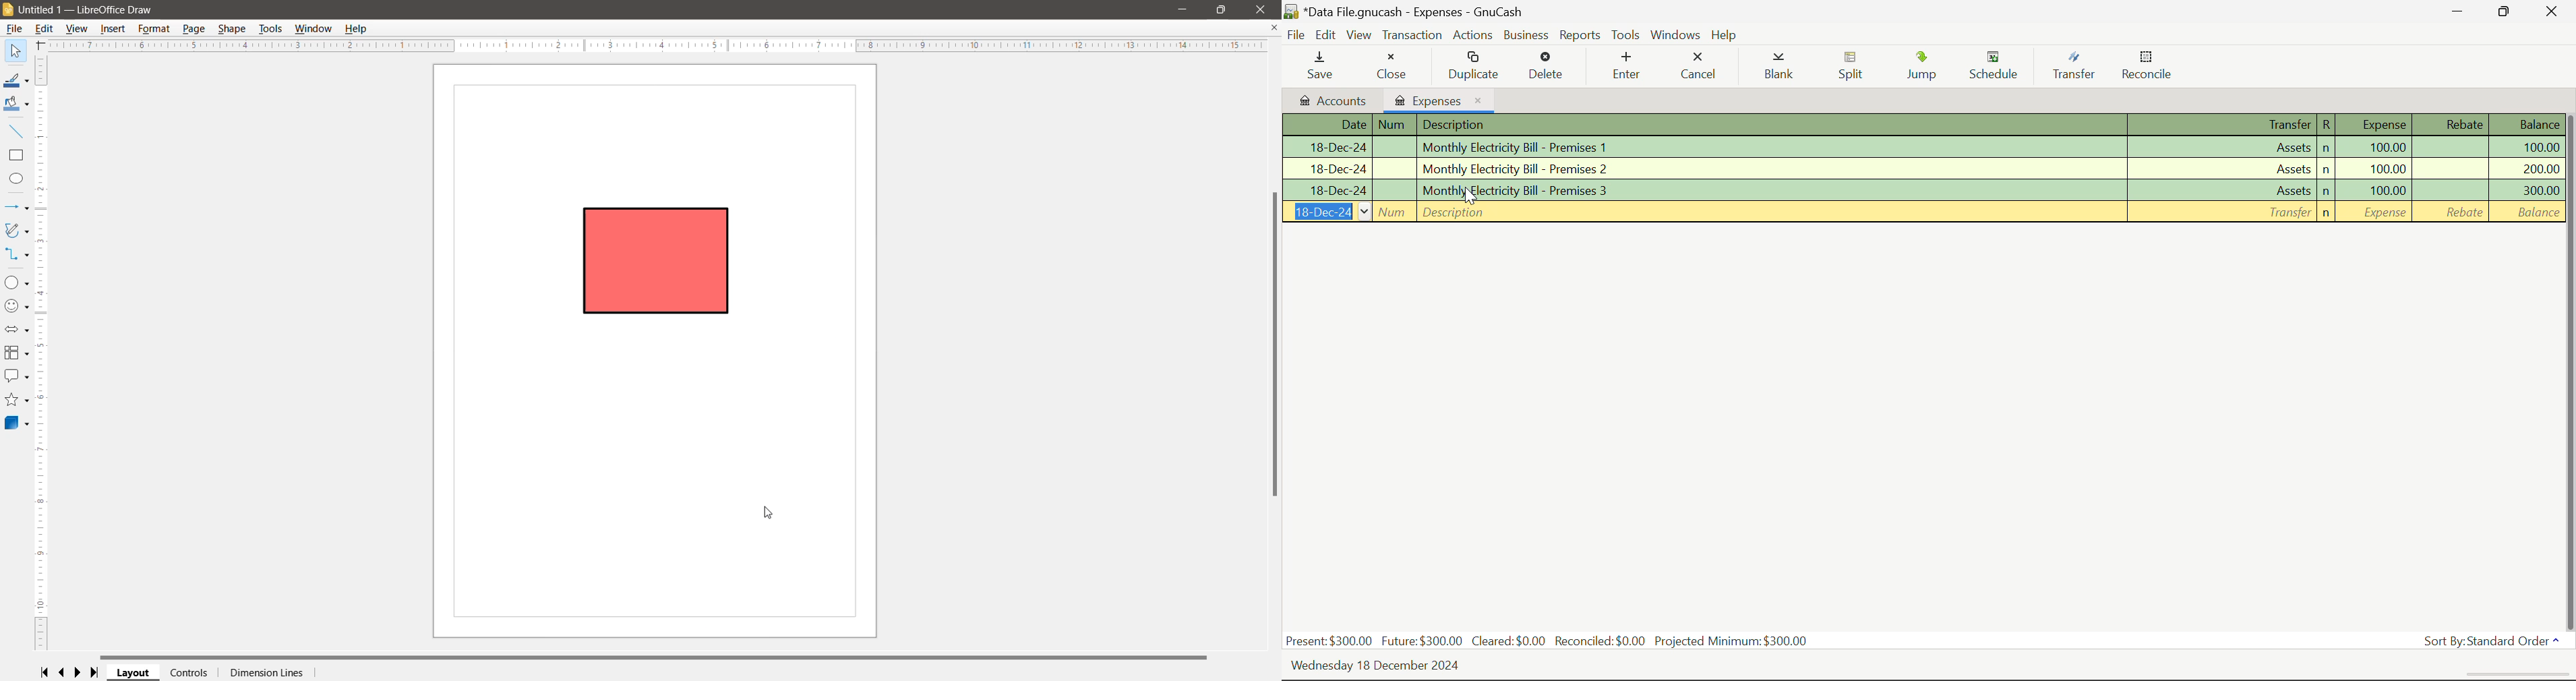  I want to click on File, so click(13, 29).